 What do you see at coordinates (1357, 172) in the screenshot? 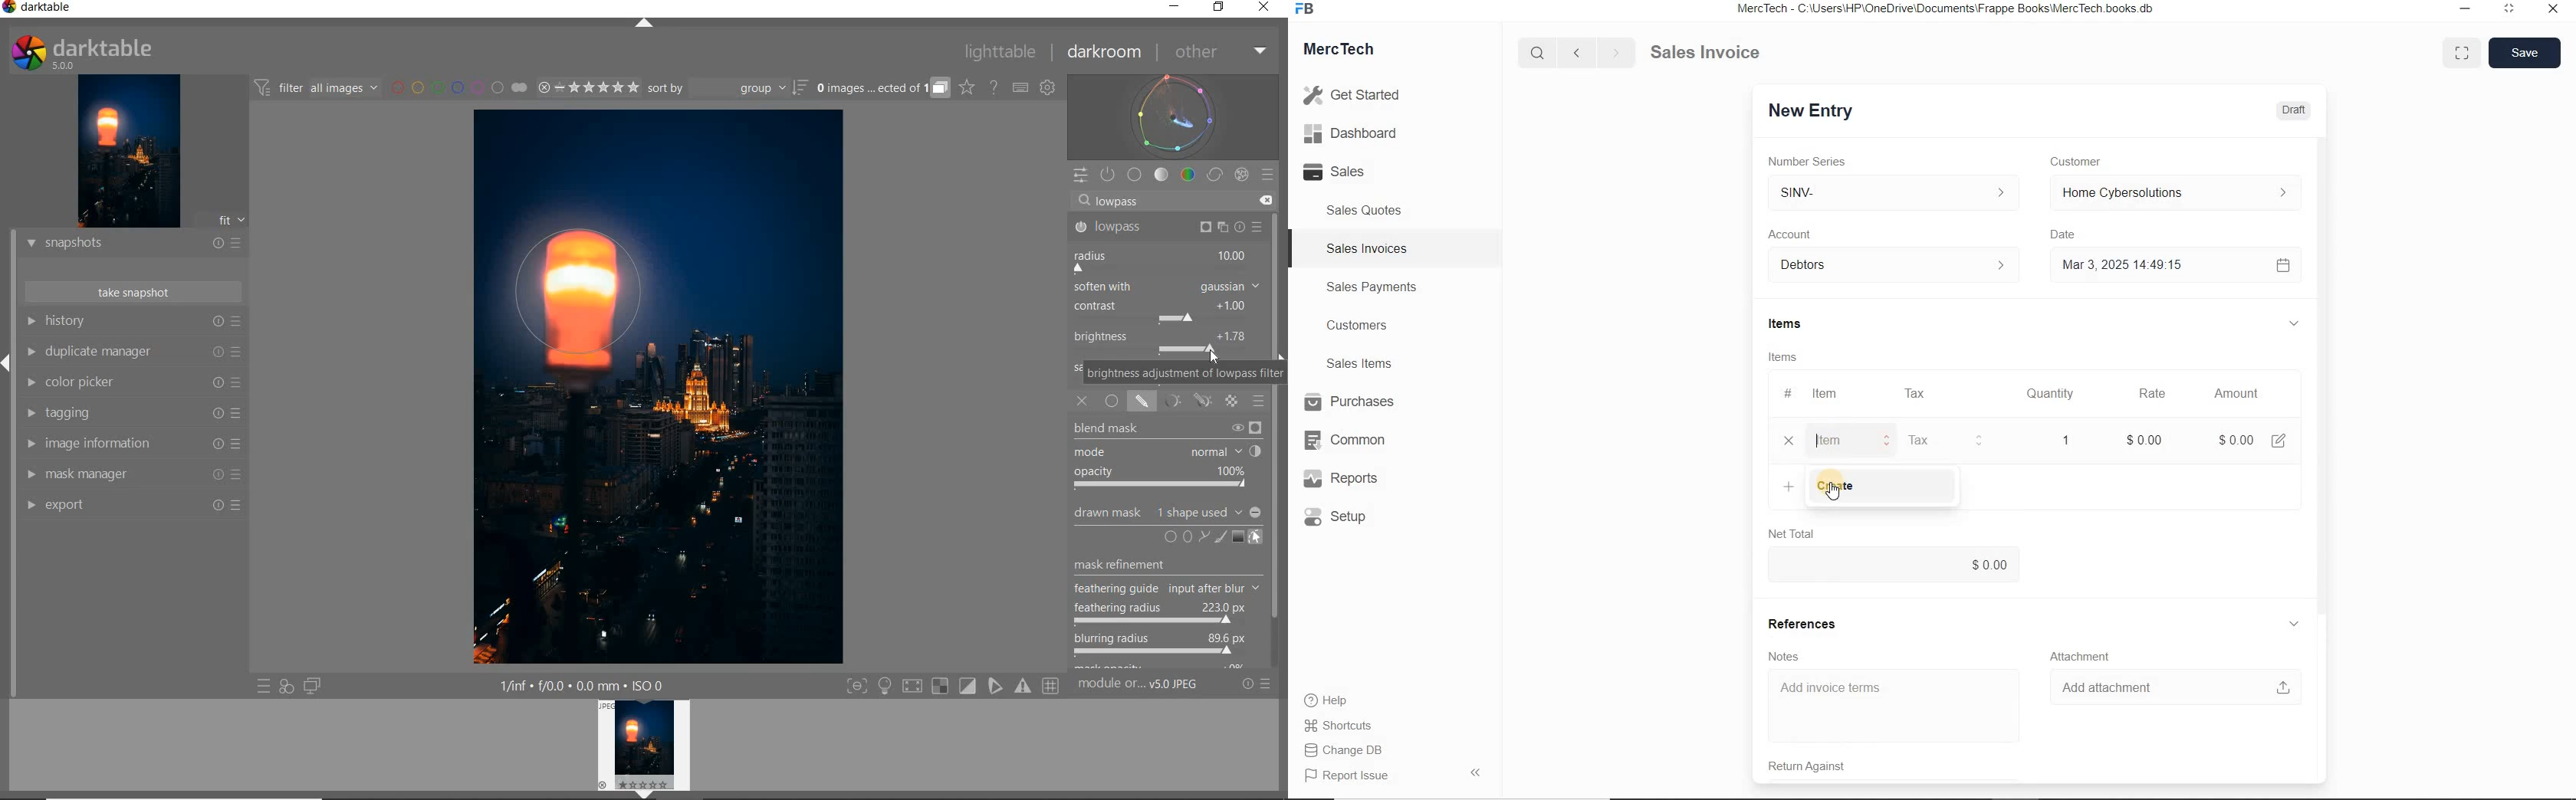
I see `Sales` at bounding box center [1357, 172].